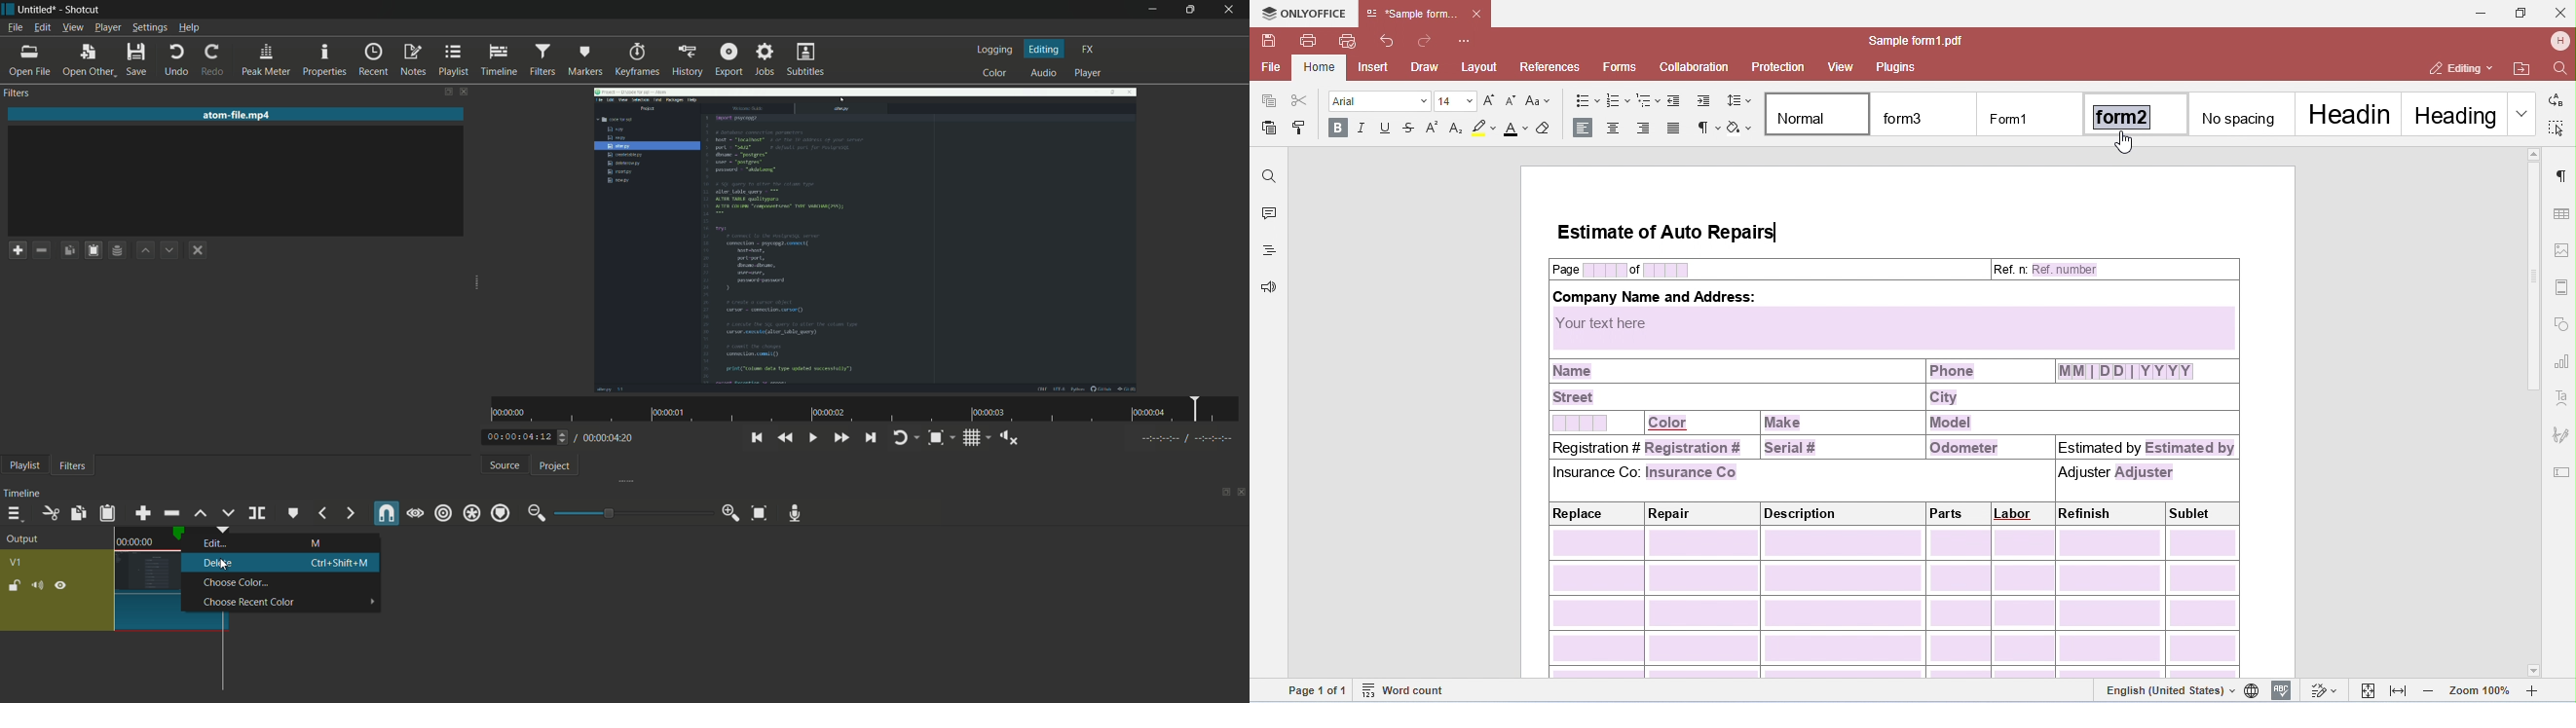  Describe the element at coordinates (216, 544) in the screenshot. I see `edit` at that location.